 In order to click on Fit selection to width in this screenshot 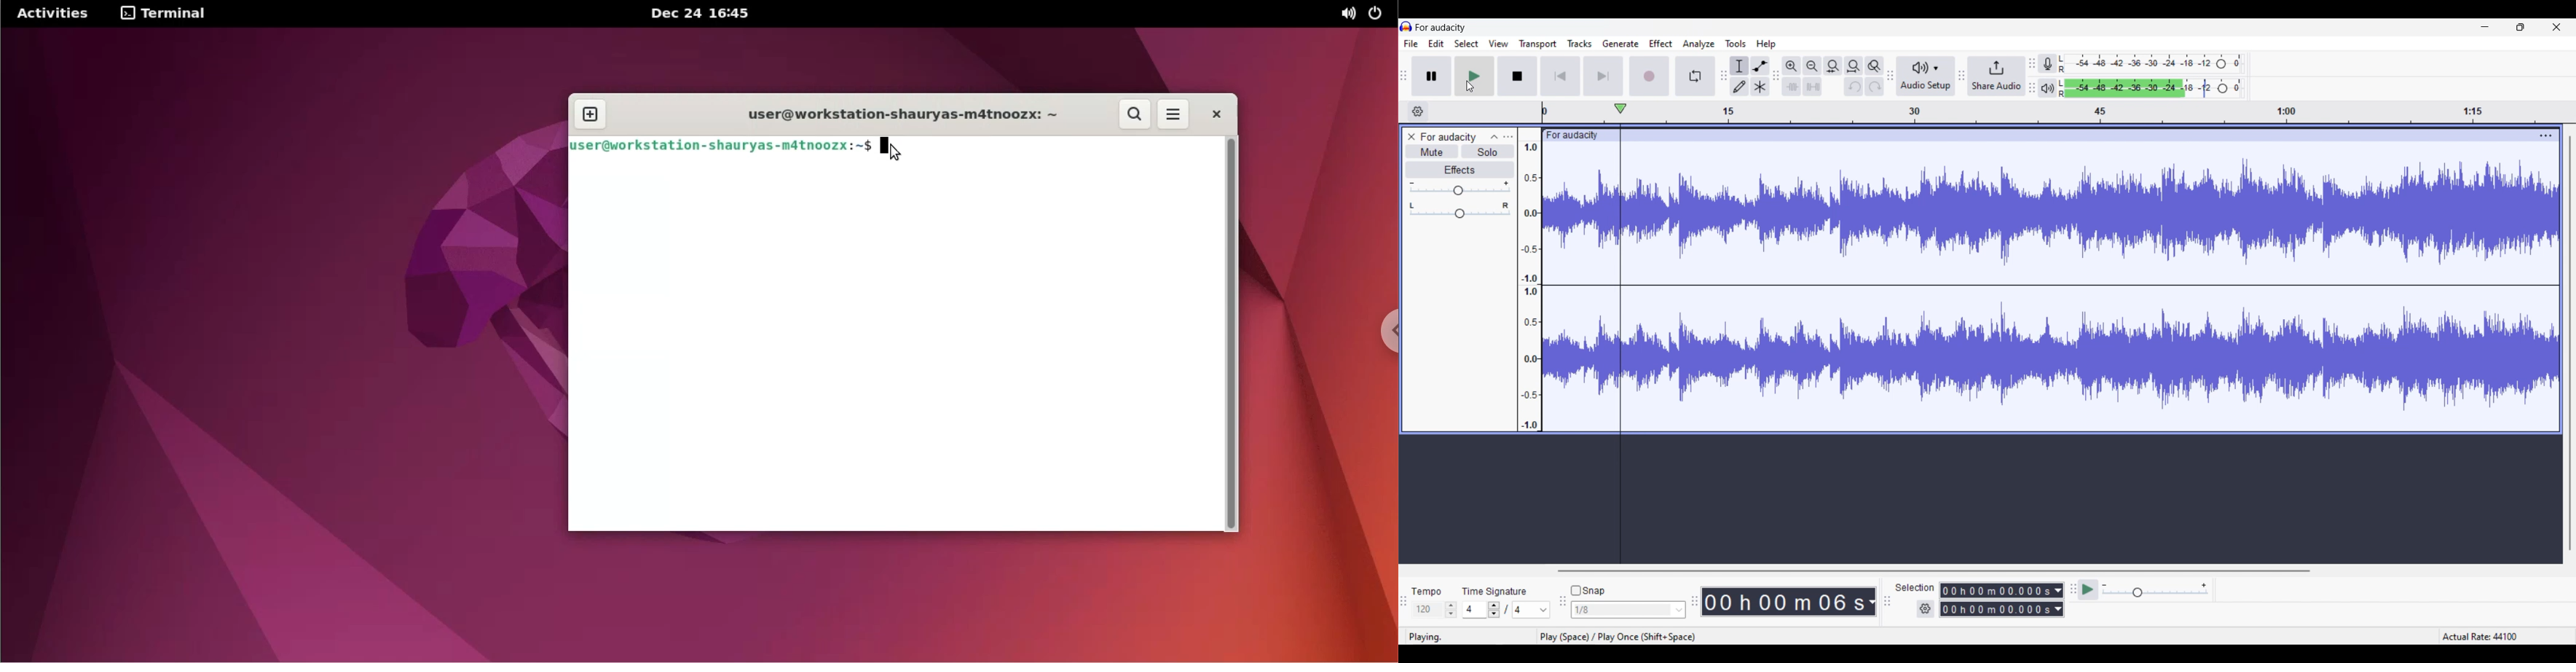, I will do `click(1833, 66)`.